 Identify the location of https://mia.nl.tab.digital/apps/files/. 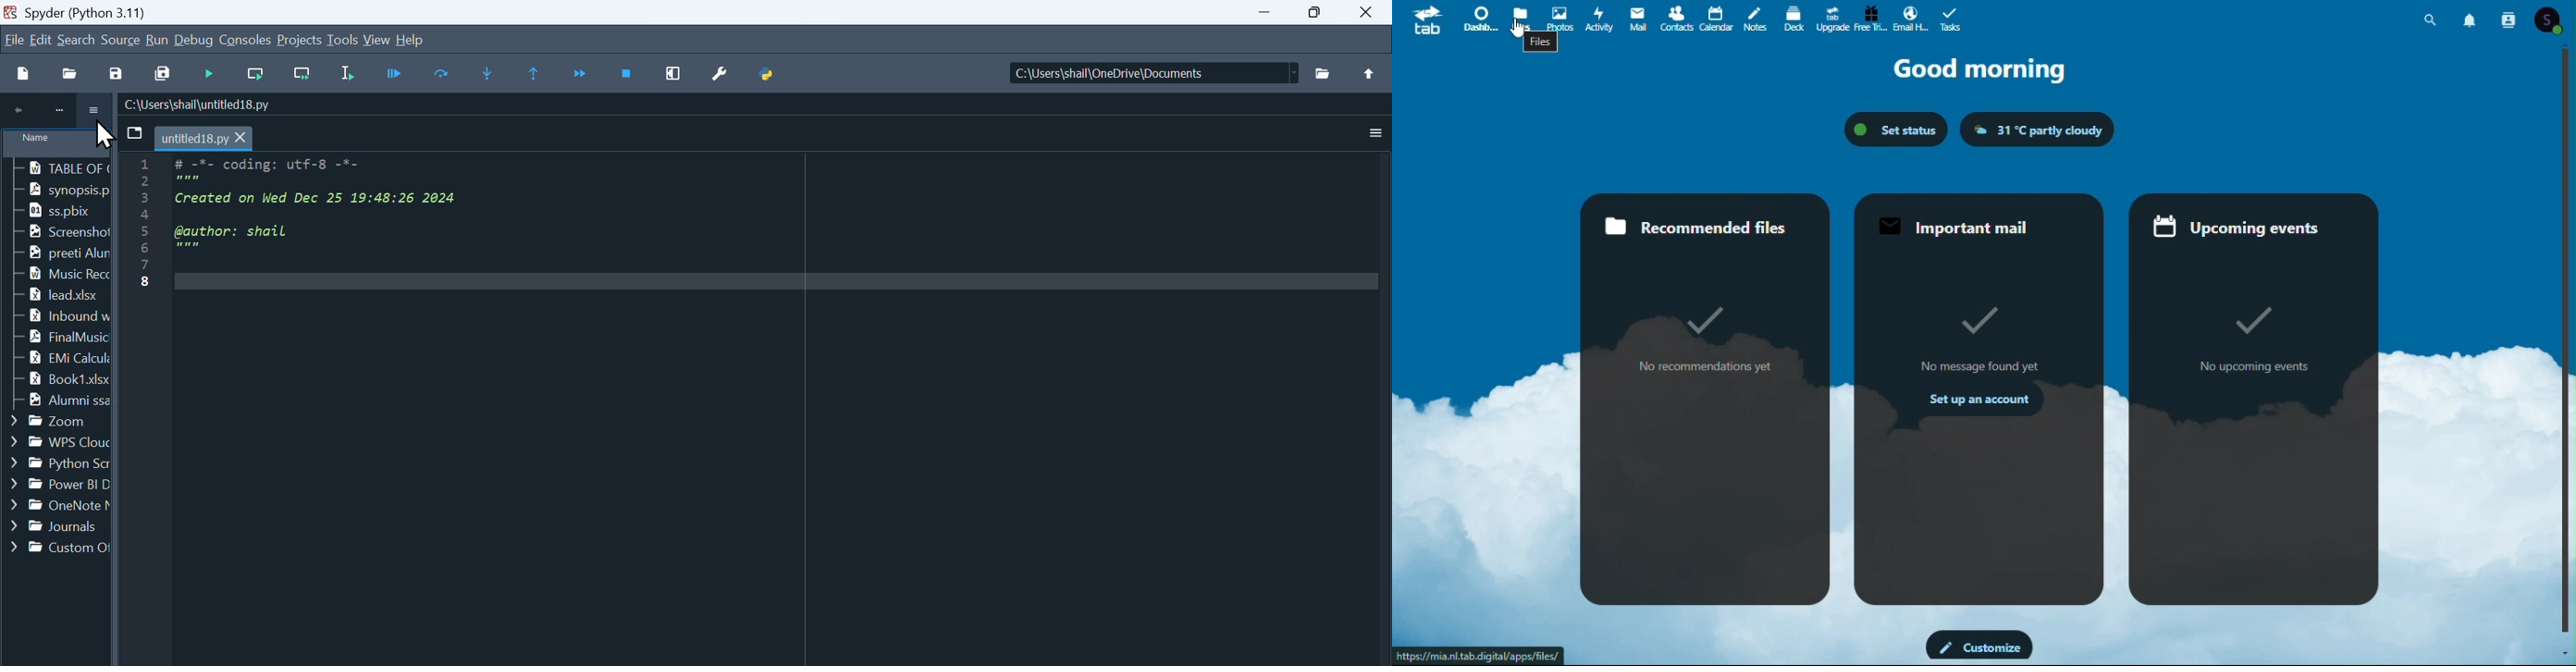
(1482, 654).